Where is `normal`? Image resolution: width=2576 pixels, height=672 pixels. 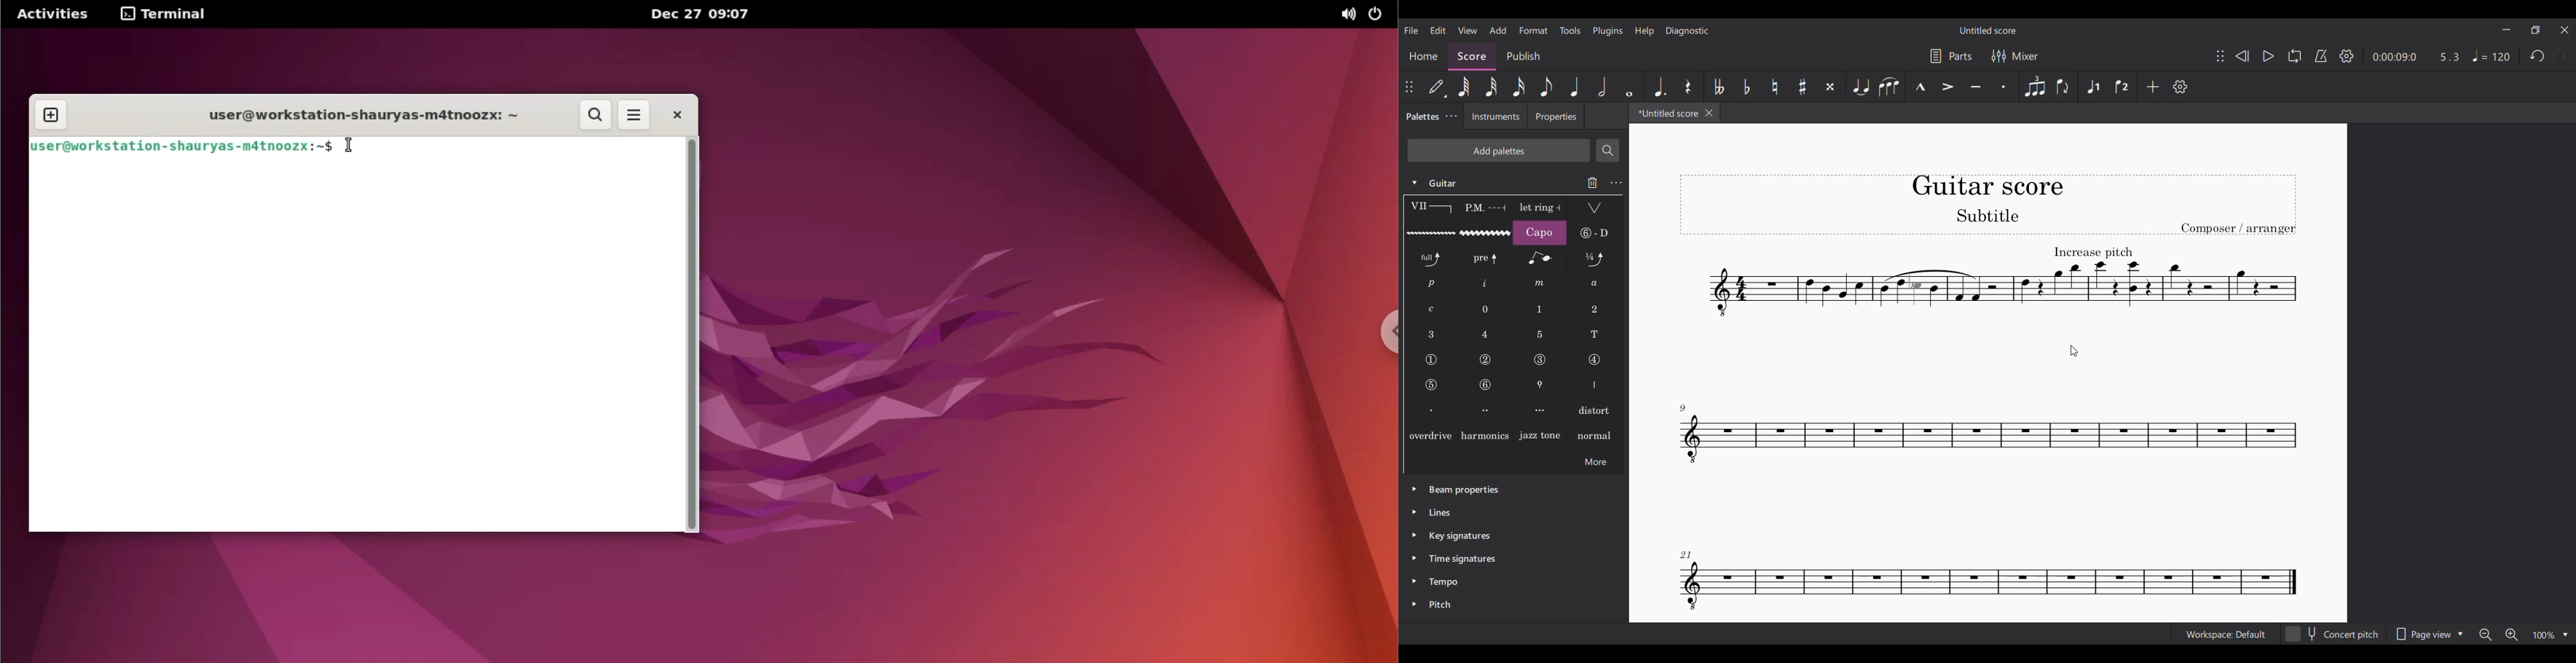
normal is located at coordinates (1595, 435).